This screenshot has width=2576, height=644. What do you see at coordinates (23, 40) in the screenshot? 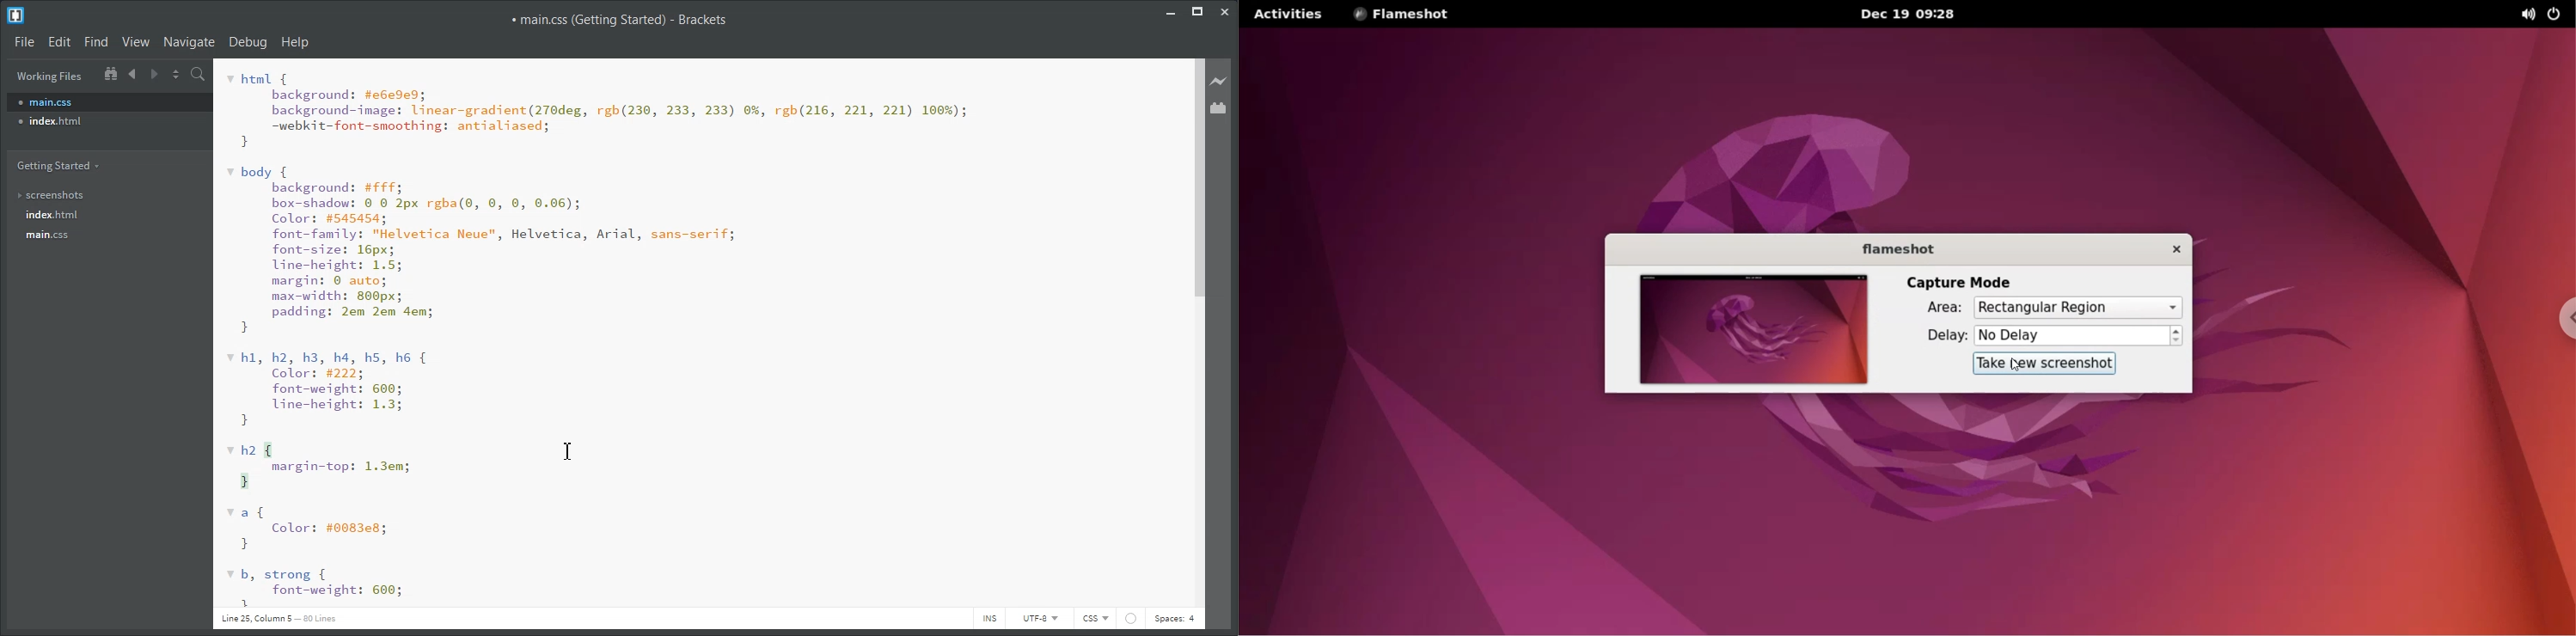
I see `File` at bounding box center [23, 40].